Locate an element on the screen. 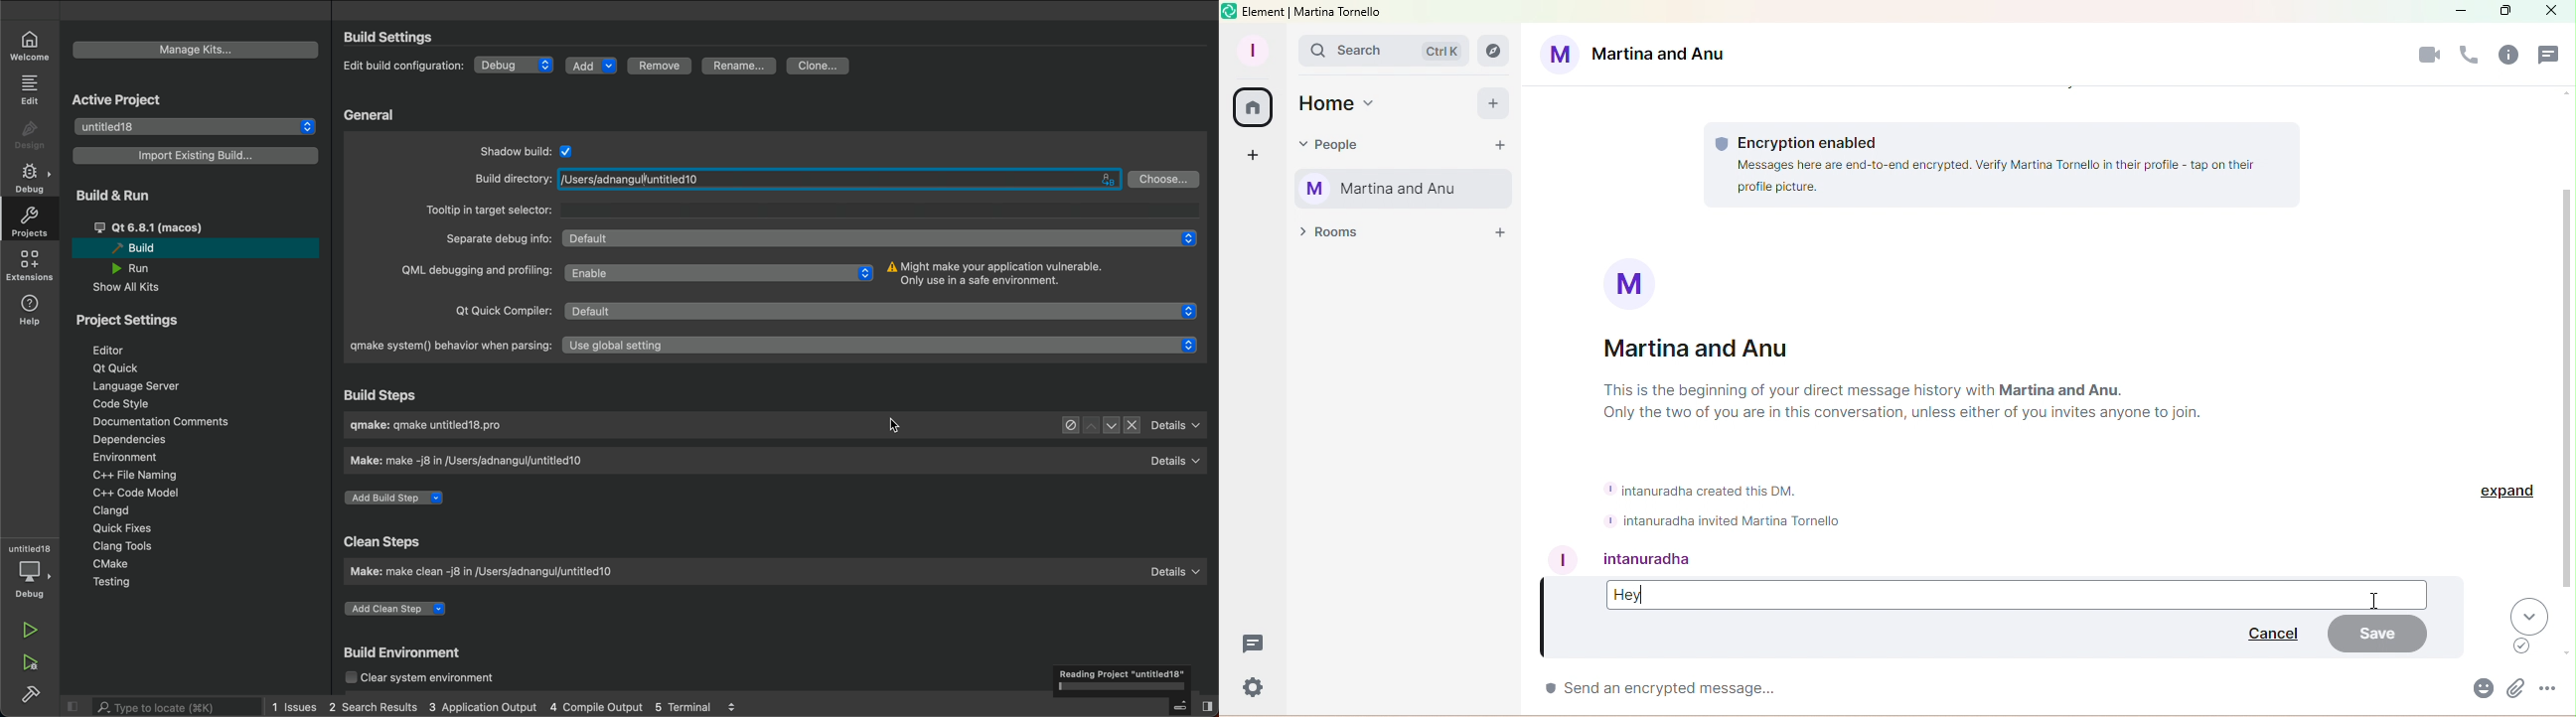 The width and height of the screenshot is (2576, 728). Martina and Anu. is located at coordinates (2062, 390).